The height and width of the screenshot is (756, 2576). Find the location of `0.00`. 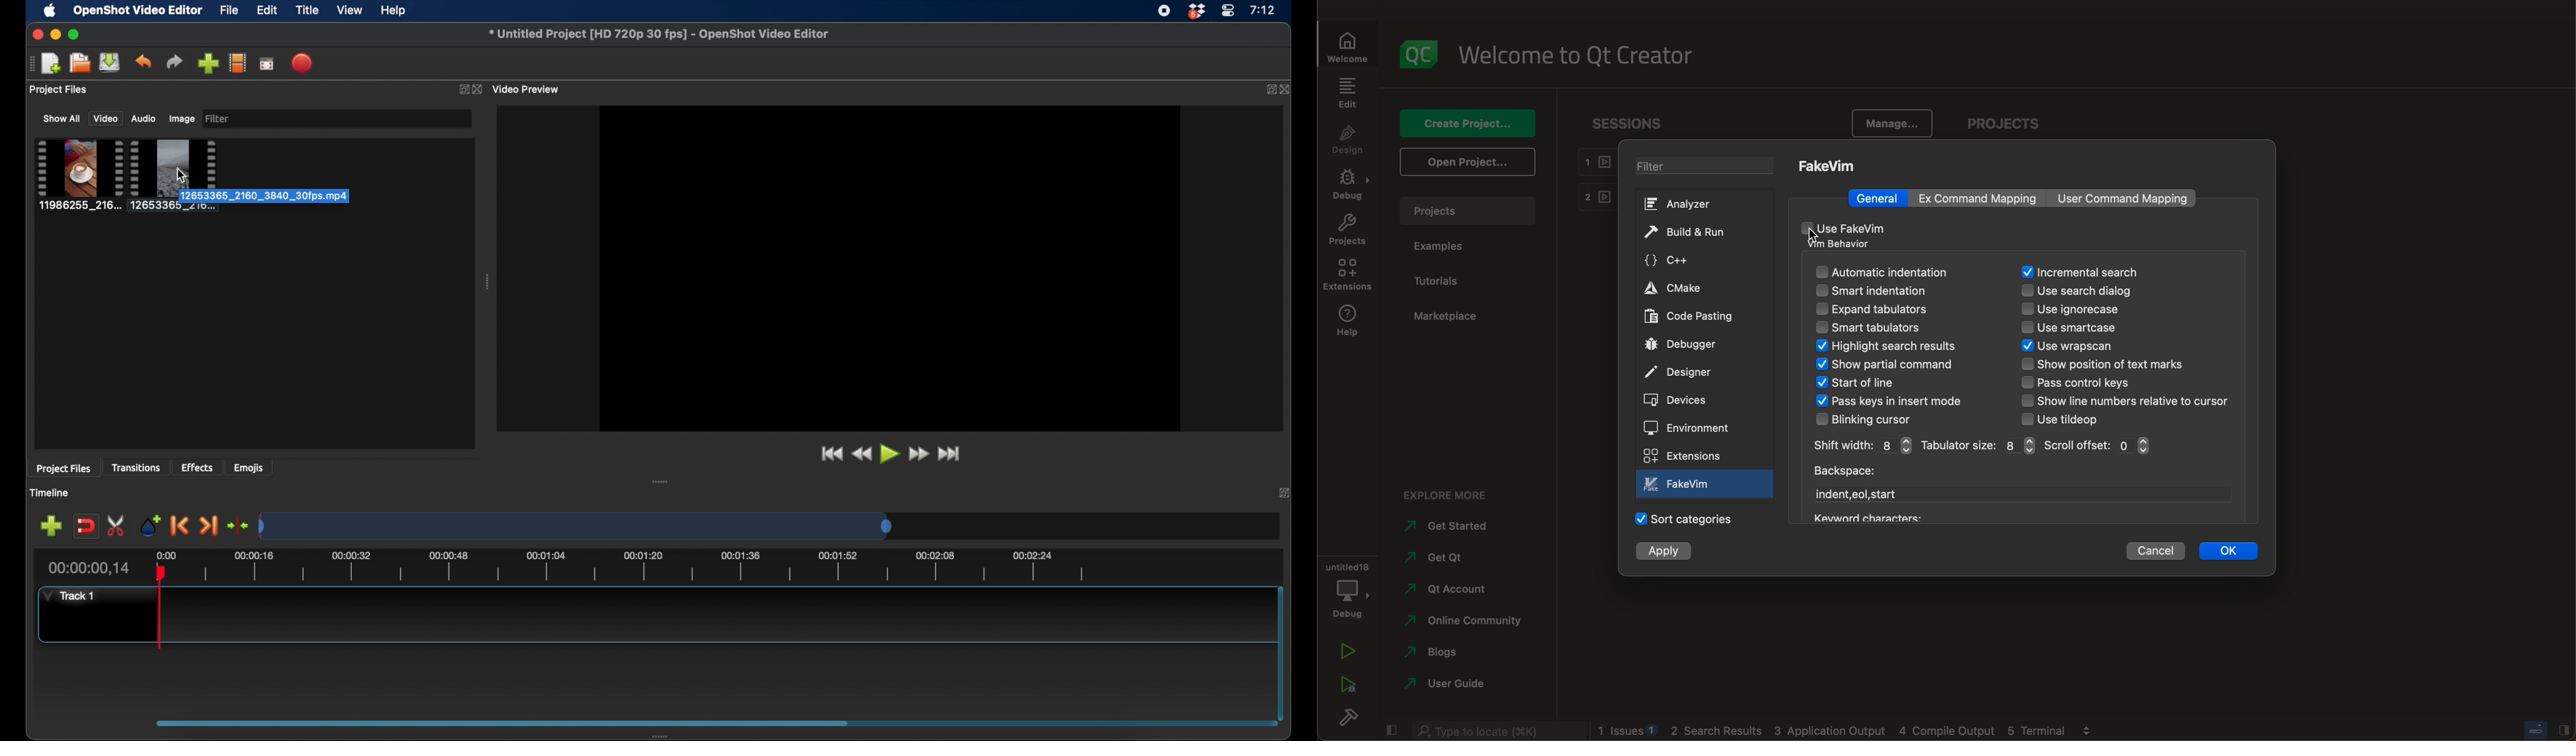

0.00 is located at coordinates (165, 554).